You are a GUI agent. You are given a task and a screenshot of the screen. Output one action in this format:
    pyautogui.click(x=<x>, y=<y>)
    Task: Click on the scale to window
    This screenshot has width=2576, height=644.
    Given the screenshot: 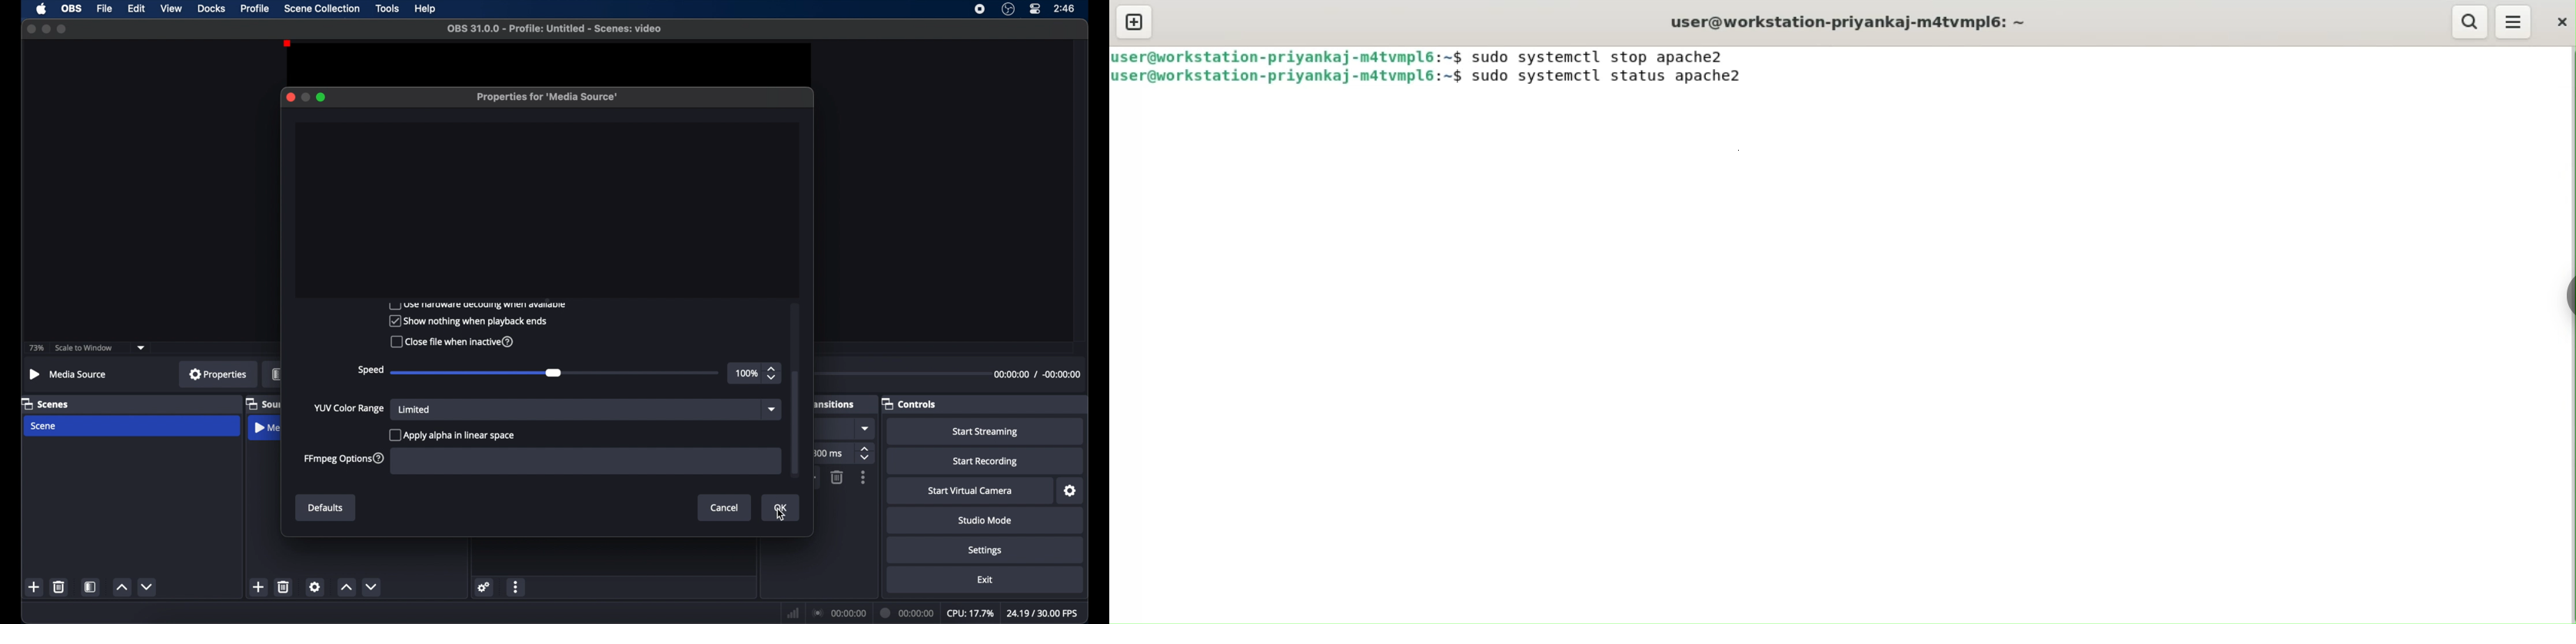 What is the action you would take?
    pyautogui.click(x=86, y=348)
    